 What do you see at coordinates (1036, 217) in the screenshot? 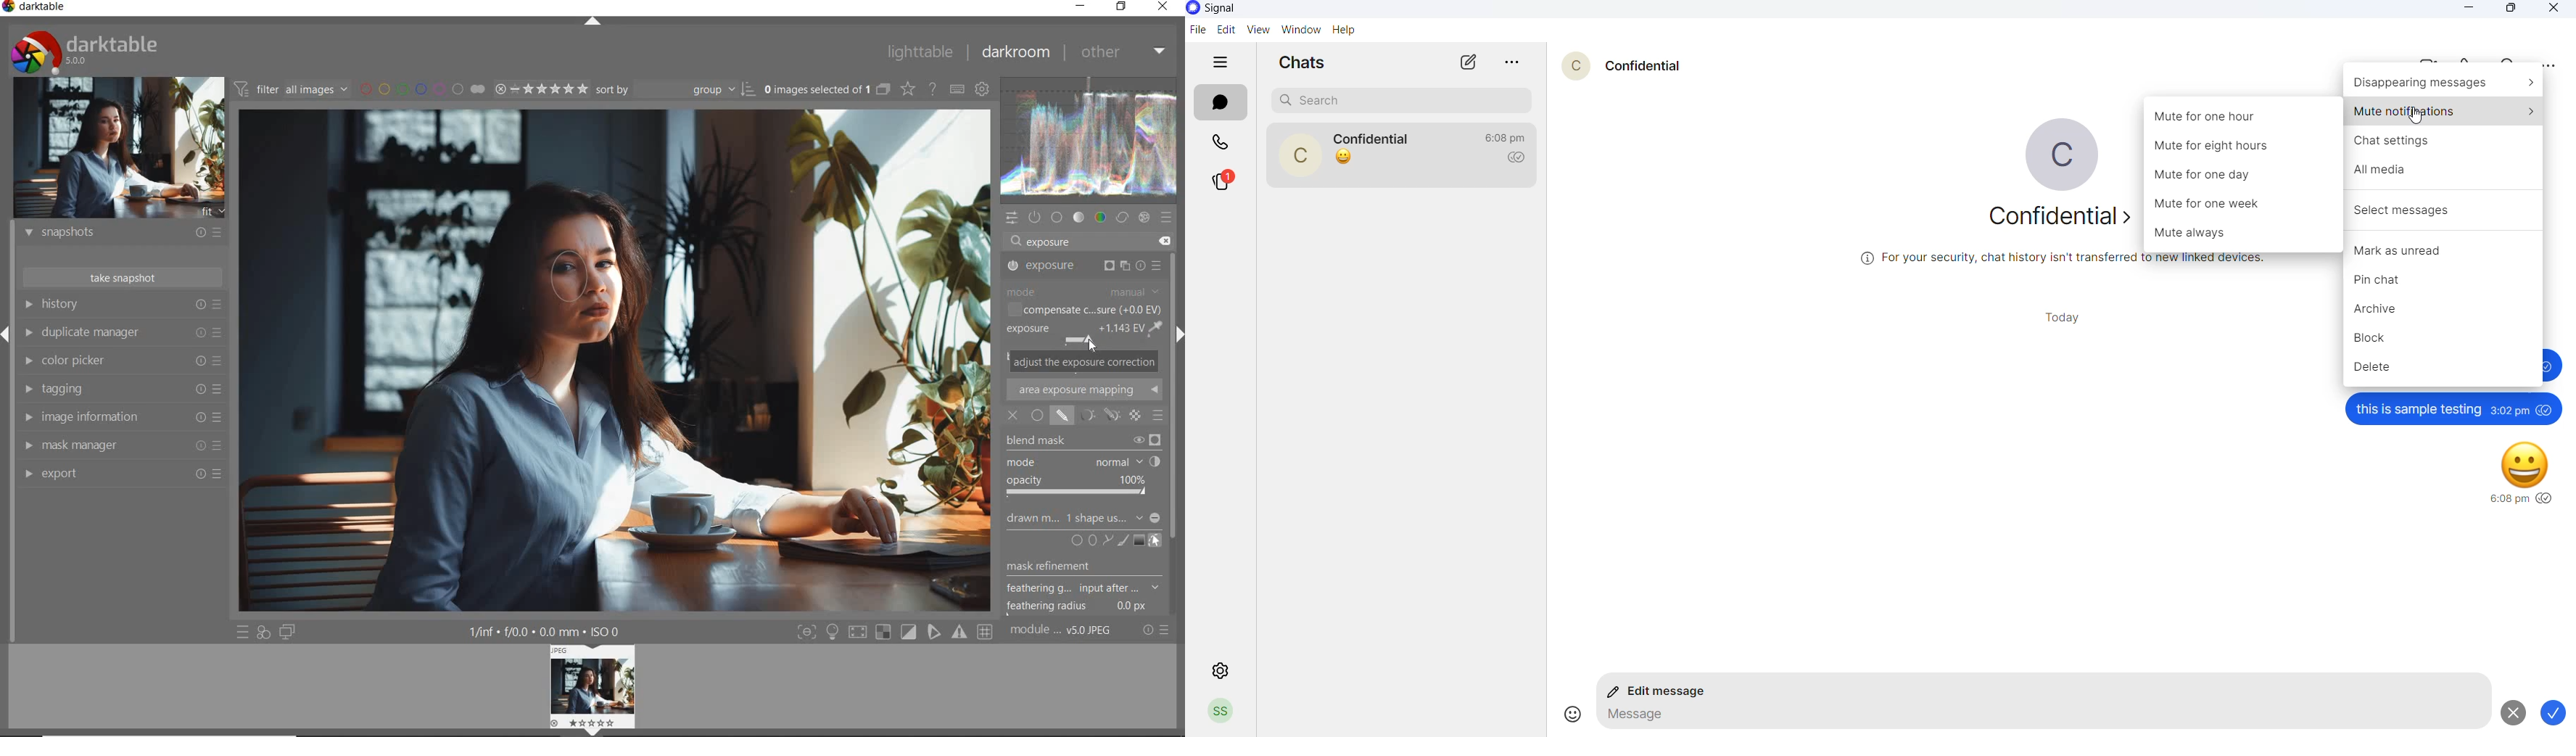
I see `show only active module` at bounding box center [1036, 217].